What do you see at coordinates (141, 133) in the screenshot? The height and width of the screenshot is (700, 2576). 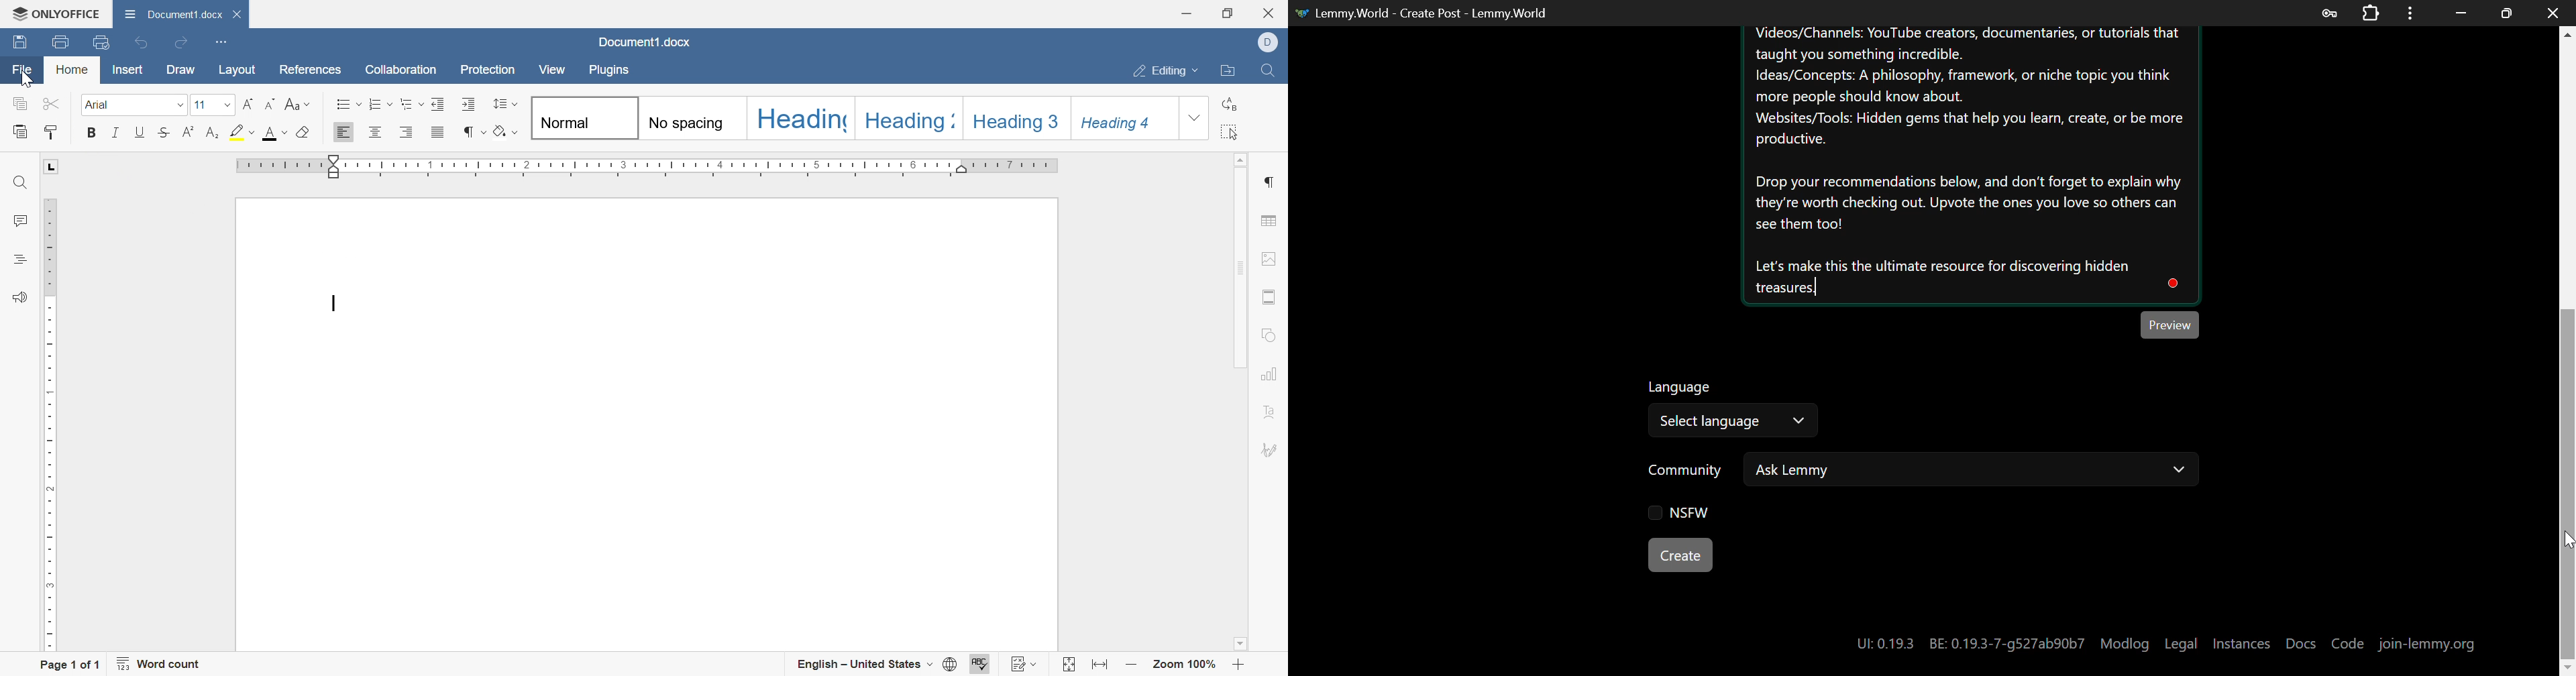 I see `underline` at bounding box center [141, 133].